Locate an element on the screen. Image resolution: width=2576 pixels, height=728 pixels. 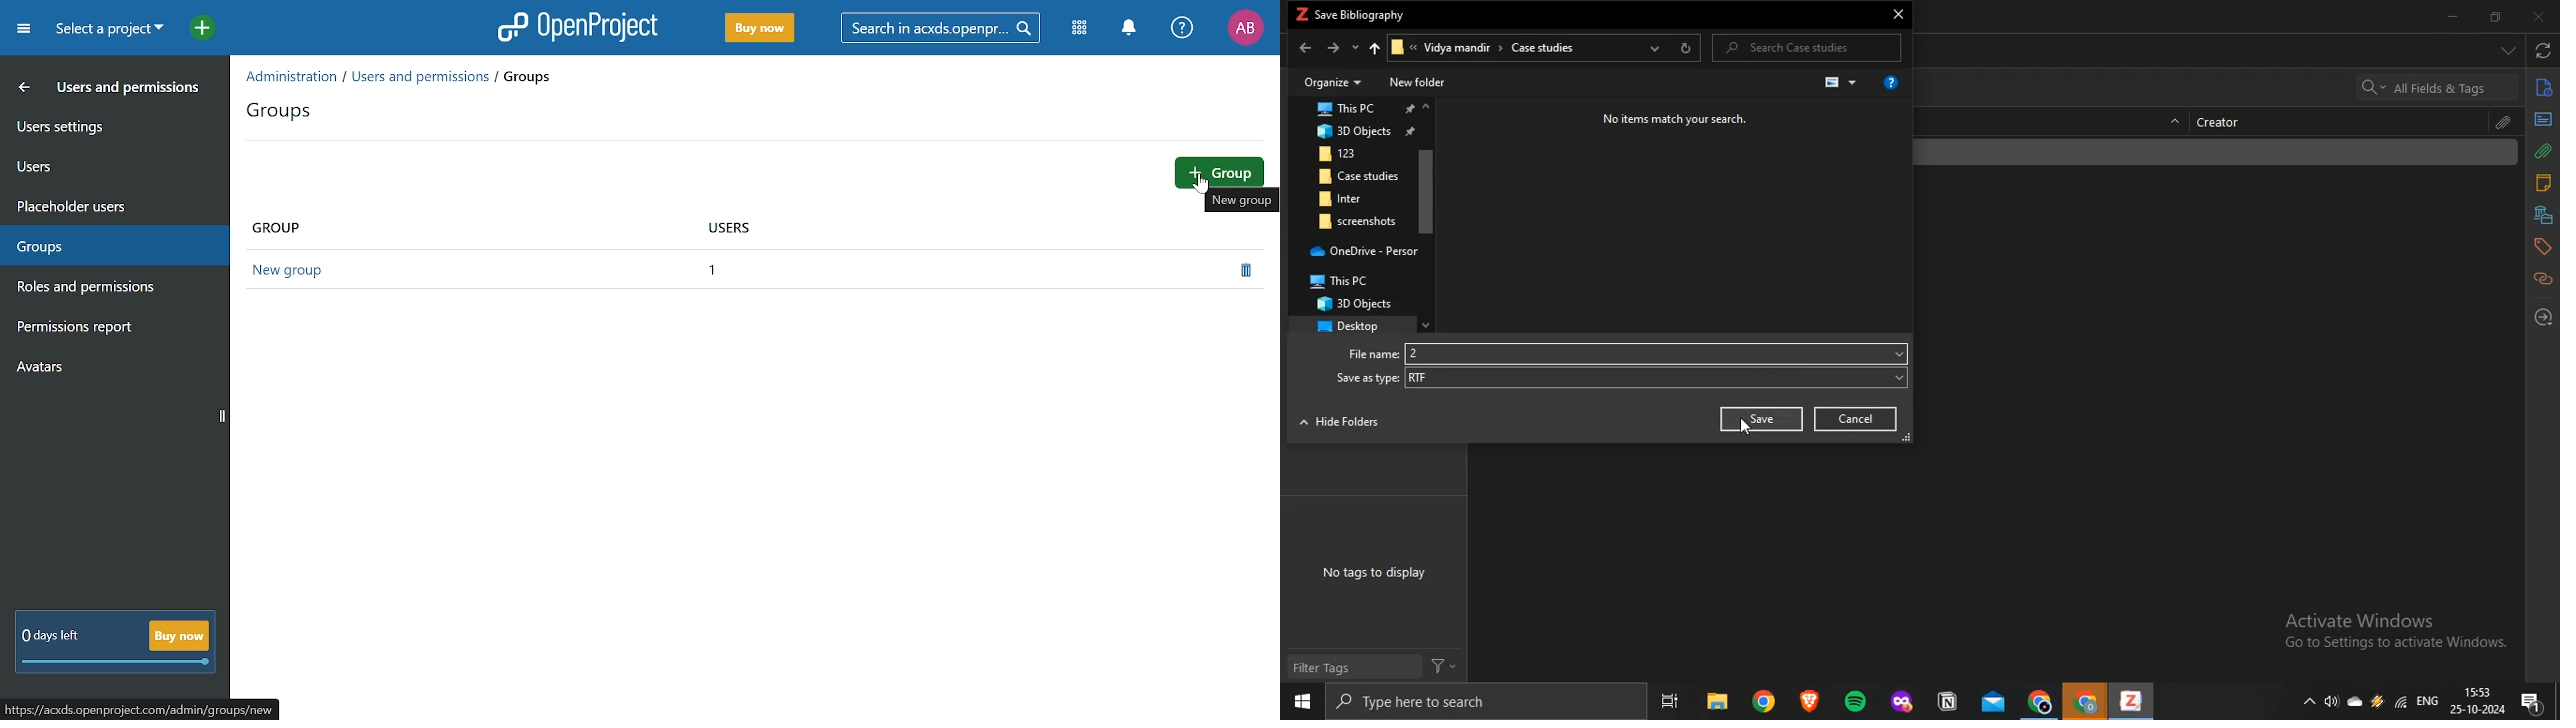
NTT is located at coordinates (1342, 421).